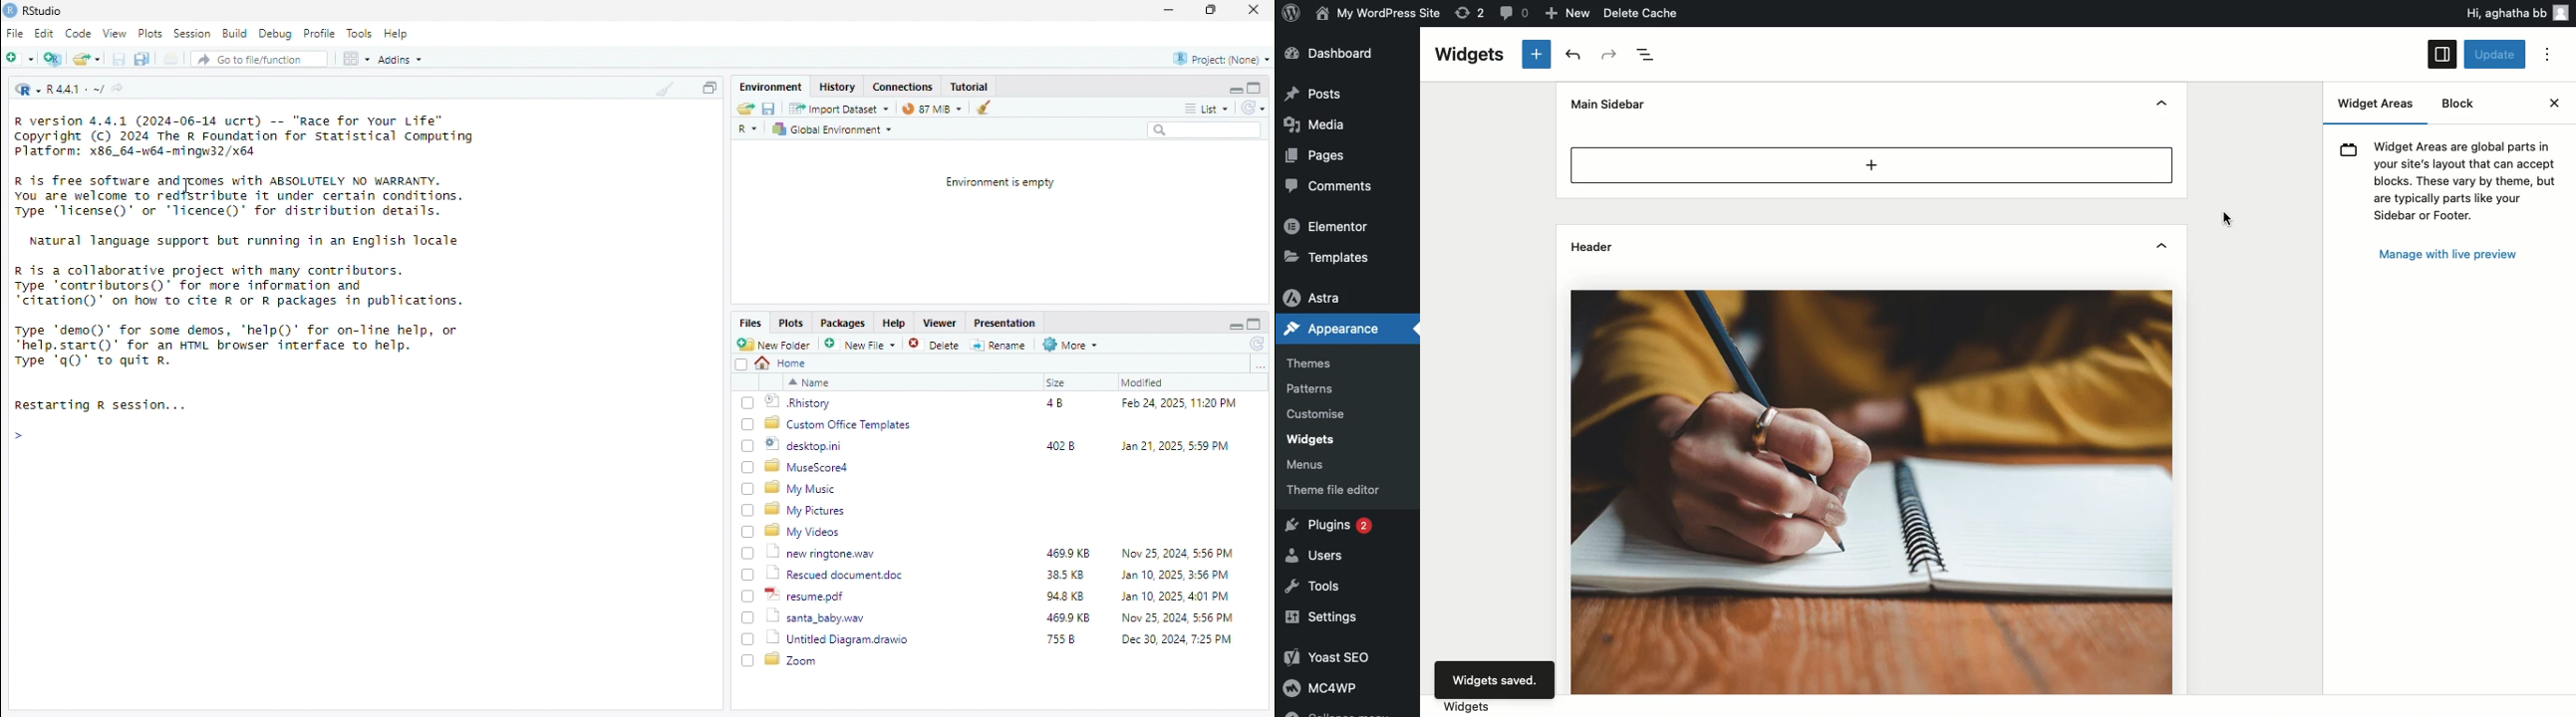 The width and height of the screenshot is (2576, 728). I want to click on Checkbox, so click(747, 511).